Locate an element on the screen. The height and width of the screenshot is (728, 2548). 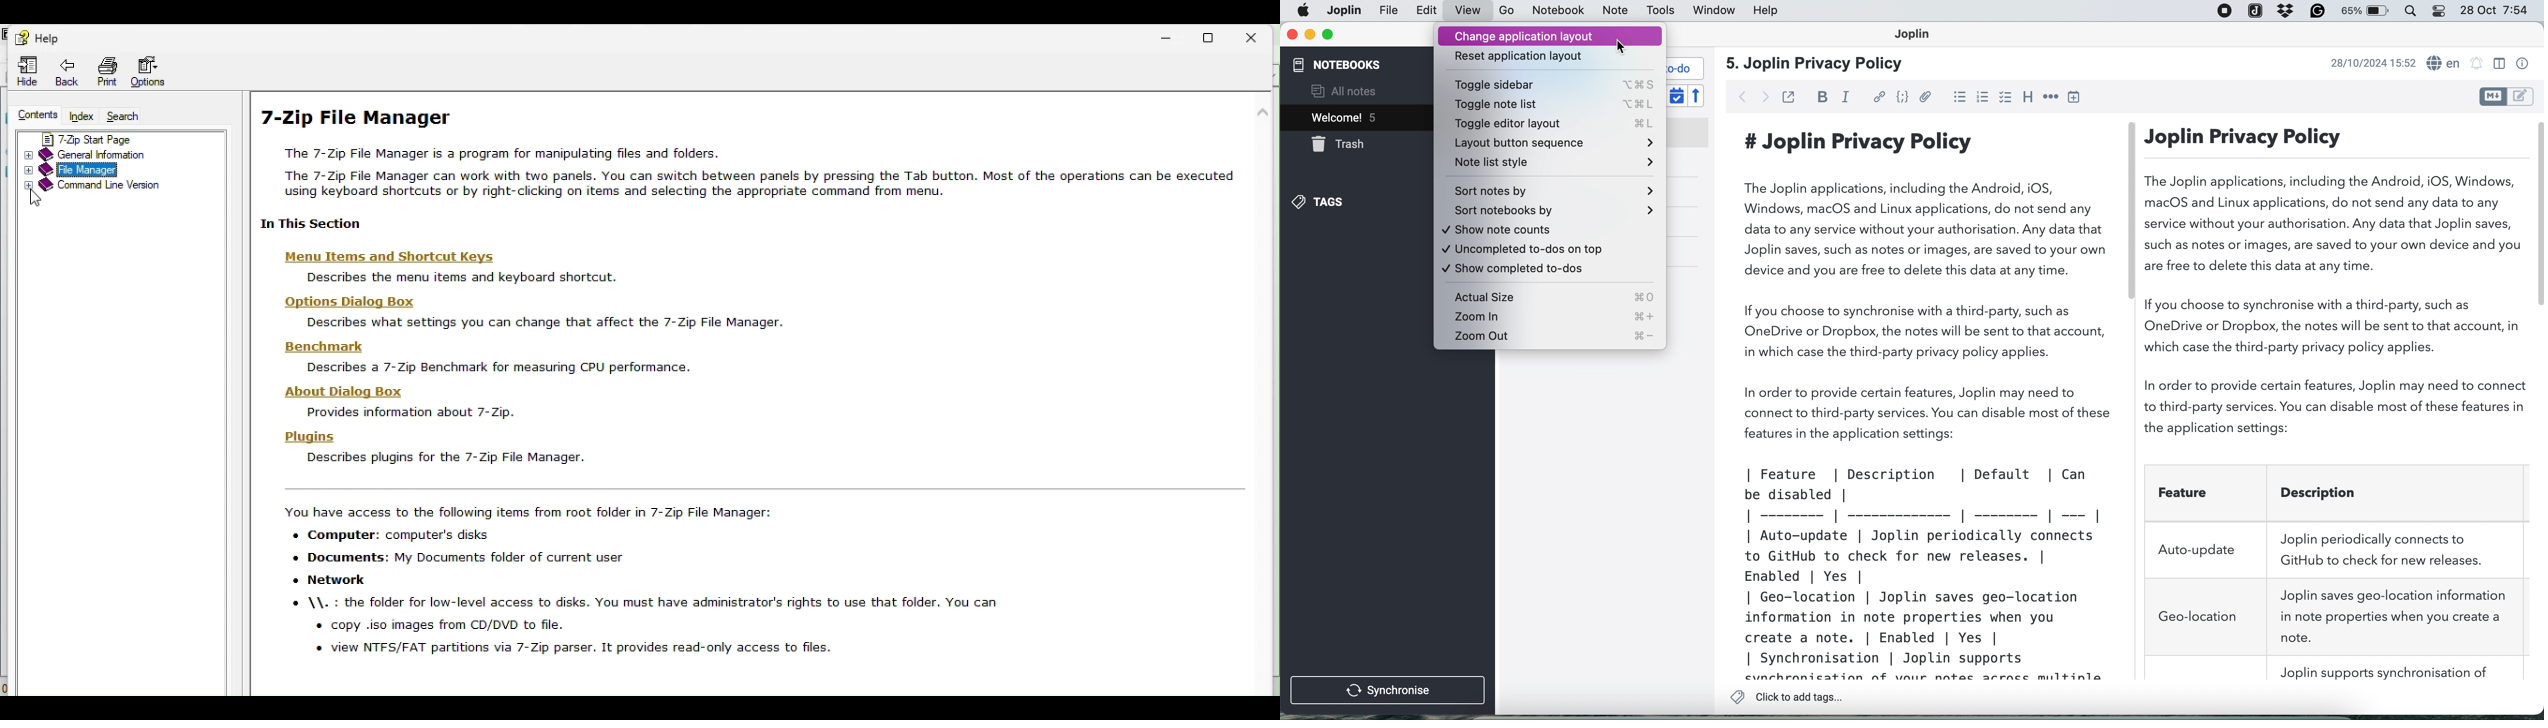
Close is located at coordinates (1262, 34).